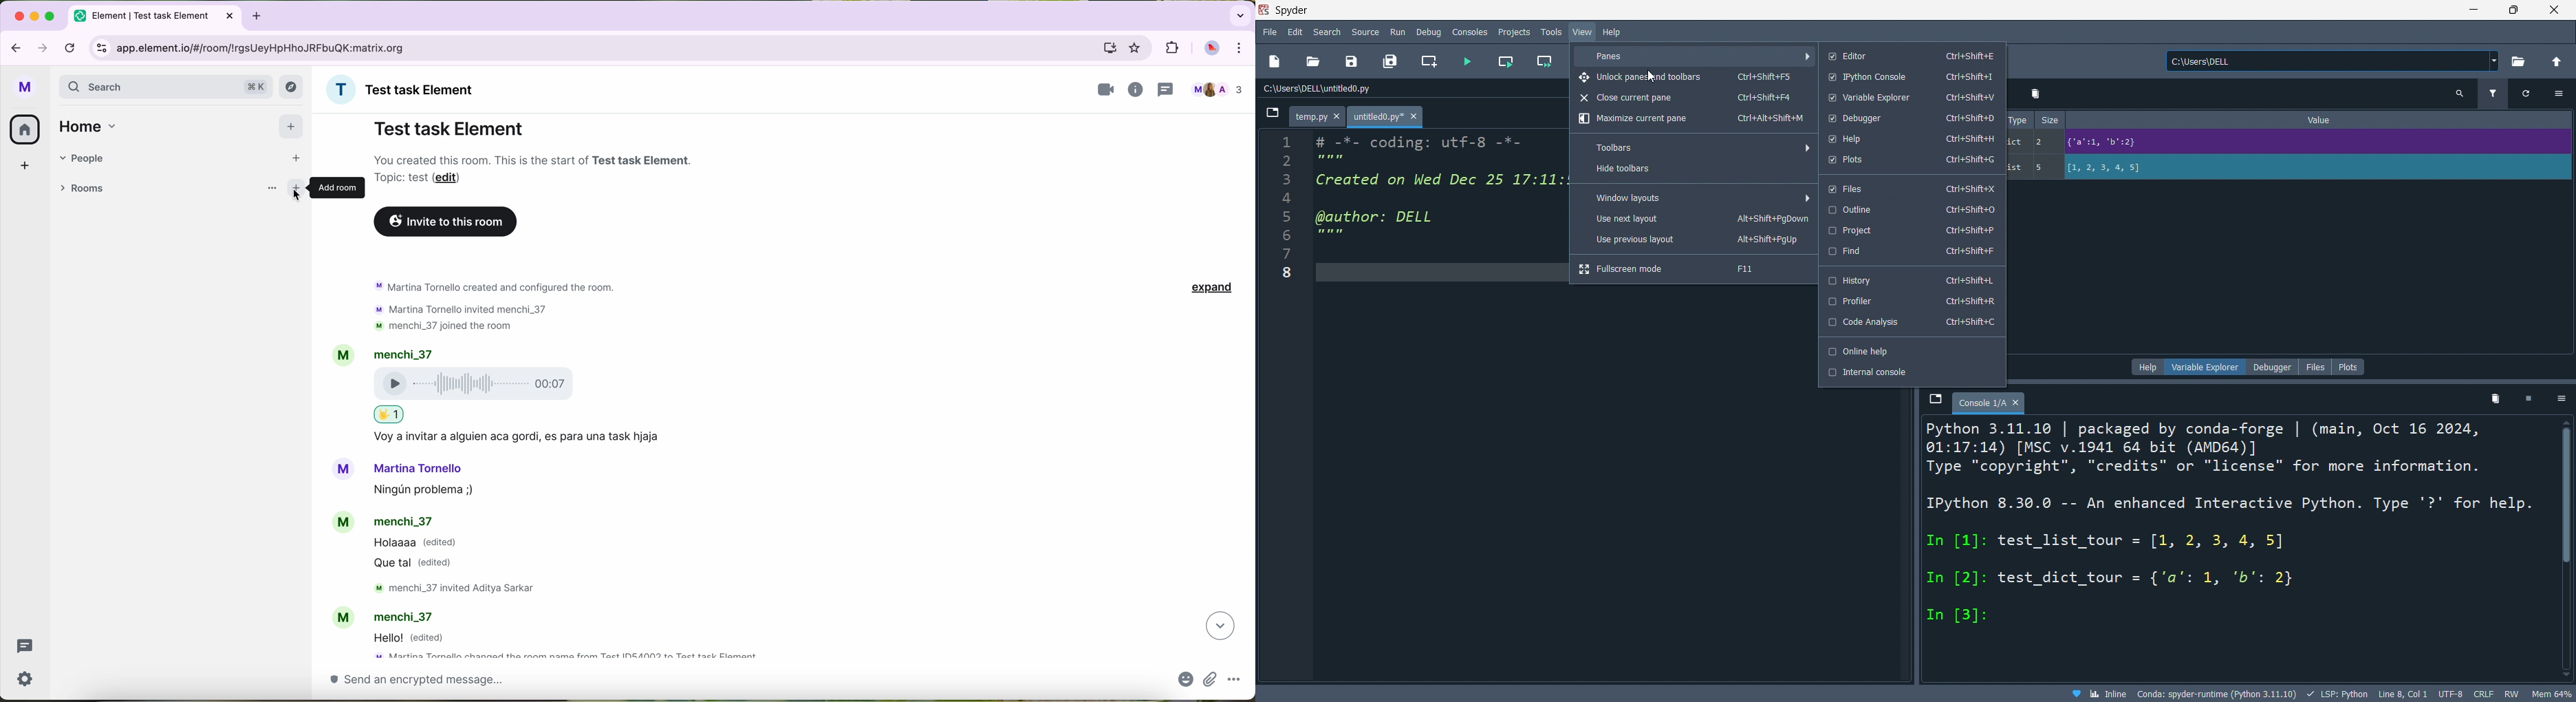  Describe the element at coordinates (1909, 98) in the screenshot. I see `variable explorer` at that location.